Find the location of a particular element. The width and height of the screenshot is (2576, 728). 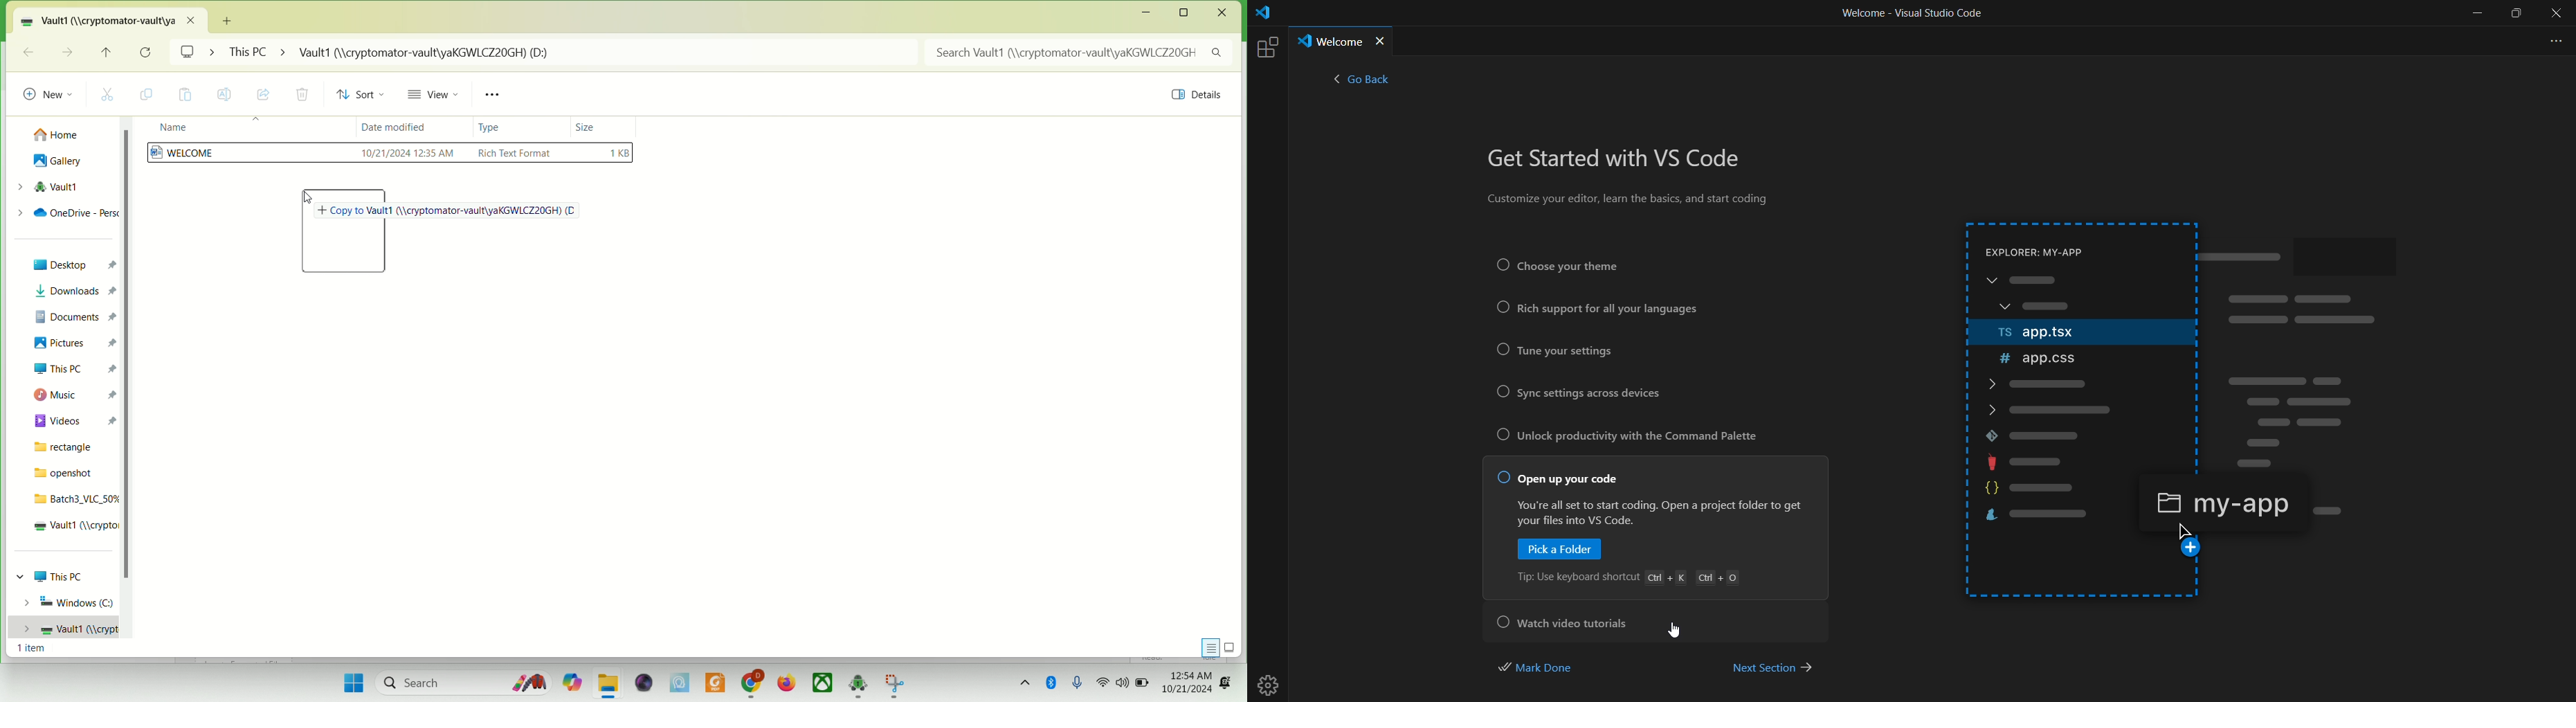

display information is located at coordinates (1208, 646).